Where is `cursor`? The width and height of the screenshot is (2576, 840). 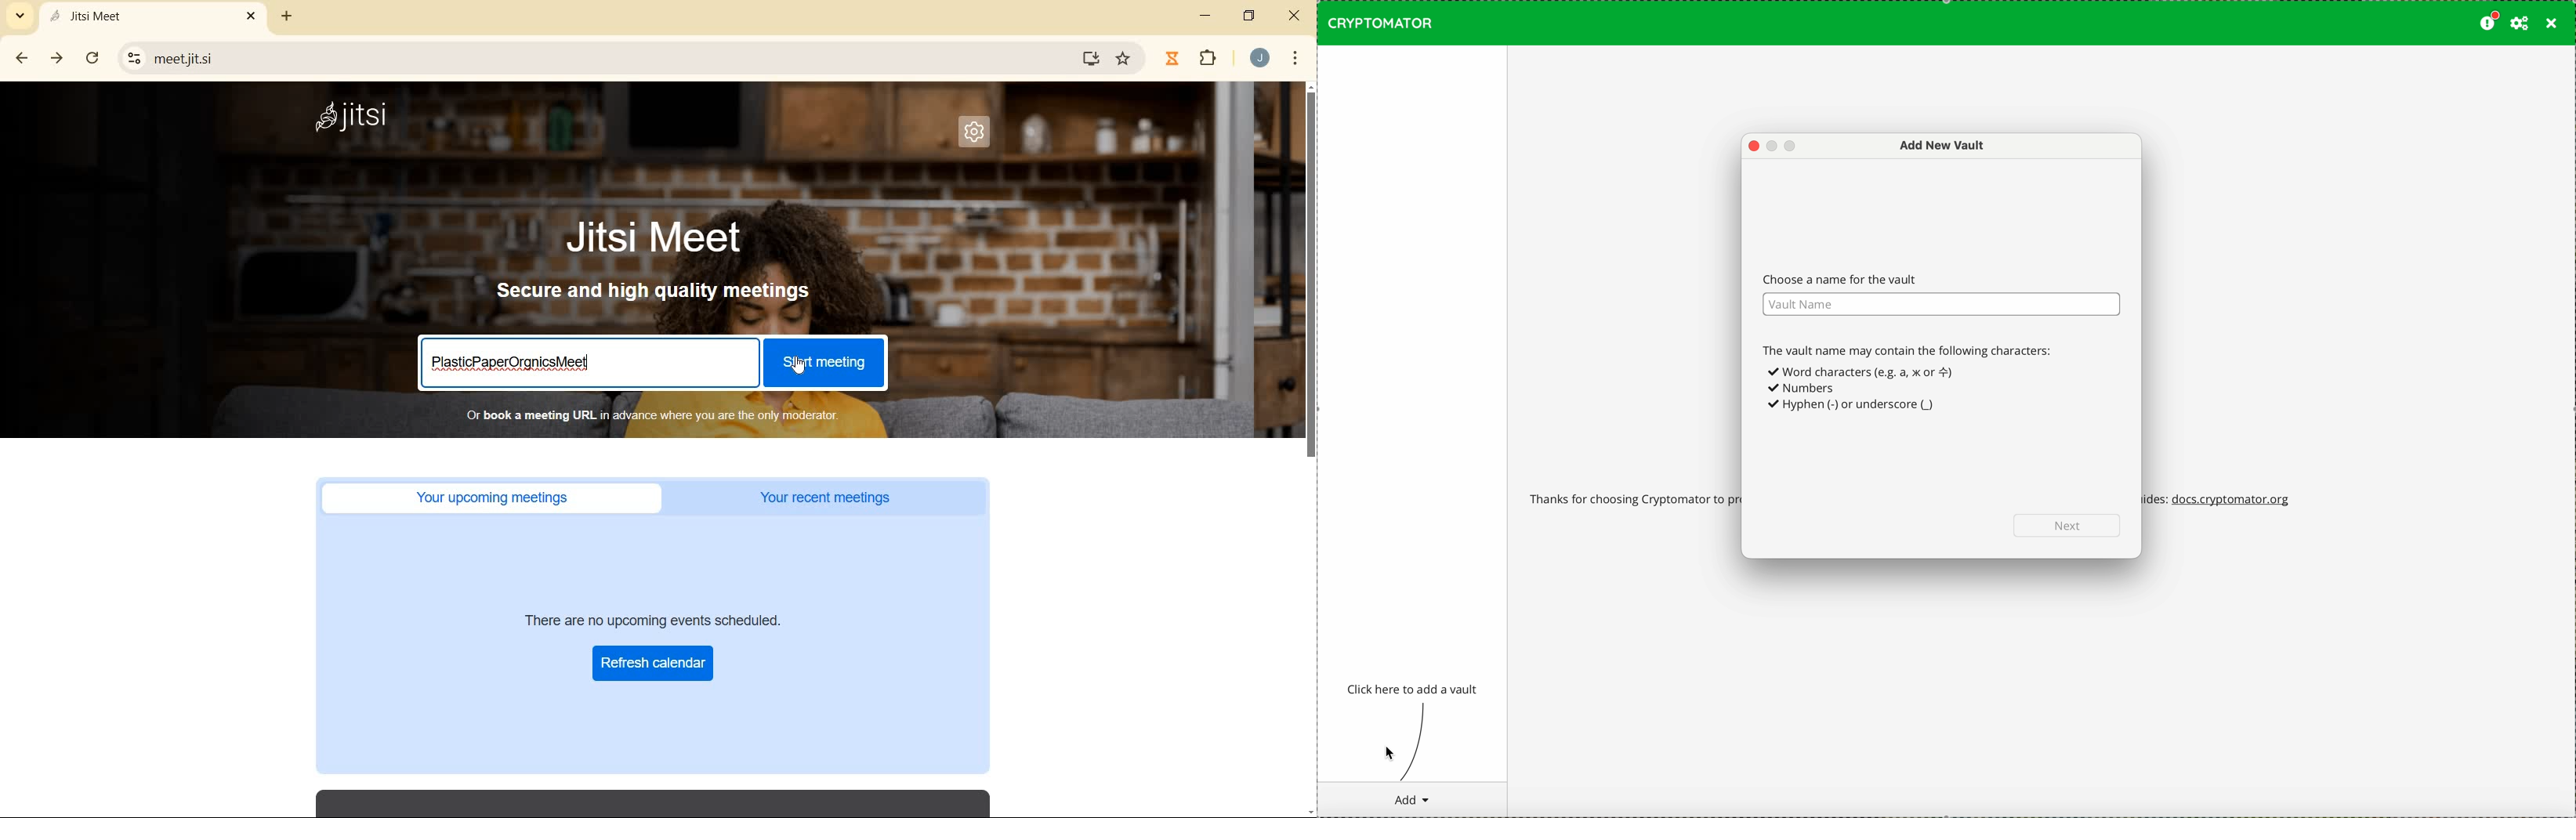 cursor is located at coordinates (798, 367).